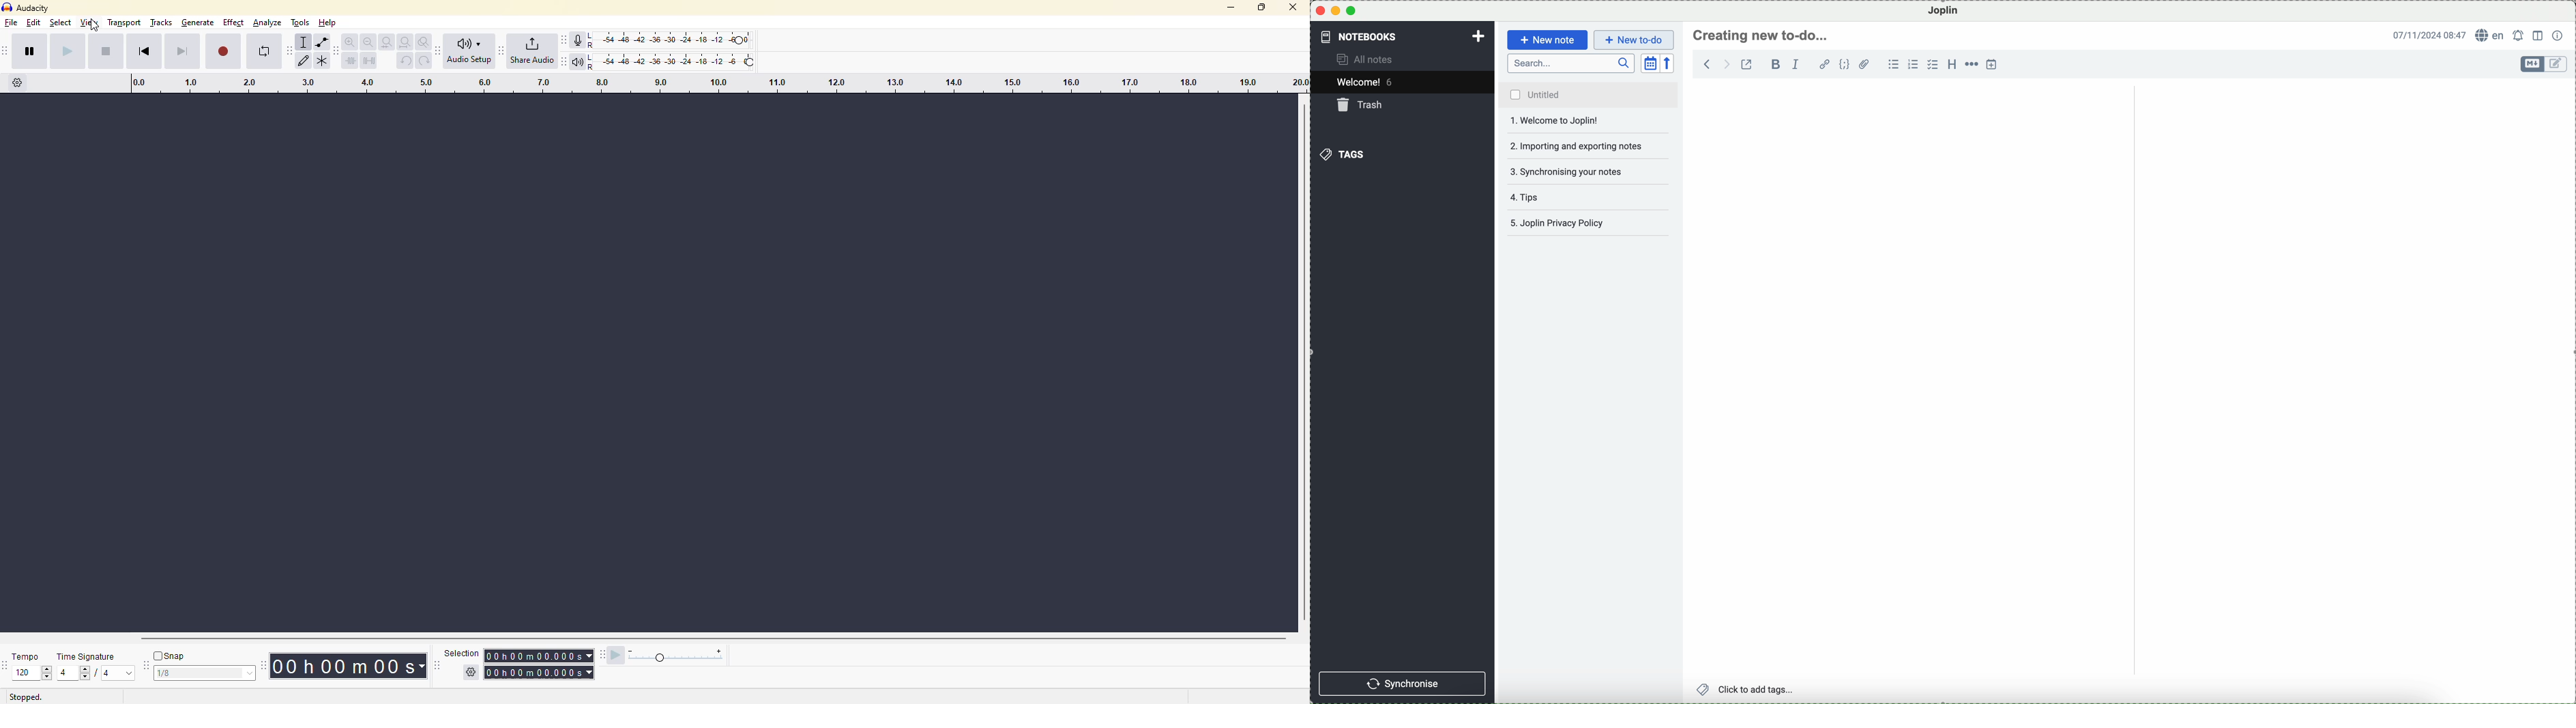 Image resolution: width=2576 pixels, height=728 pixels. Describe the element at coordinates (1746, 64) in the screenshot. I see `toggle external editing` at that location.